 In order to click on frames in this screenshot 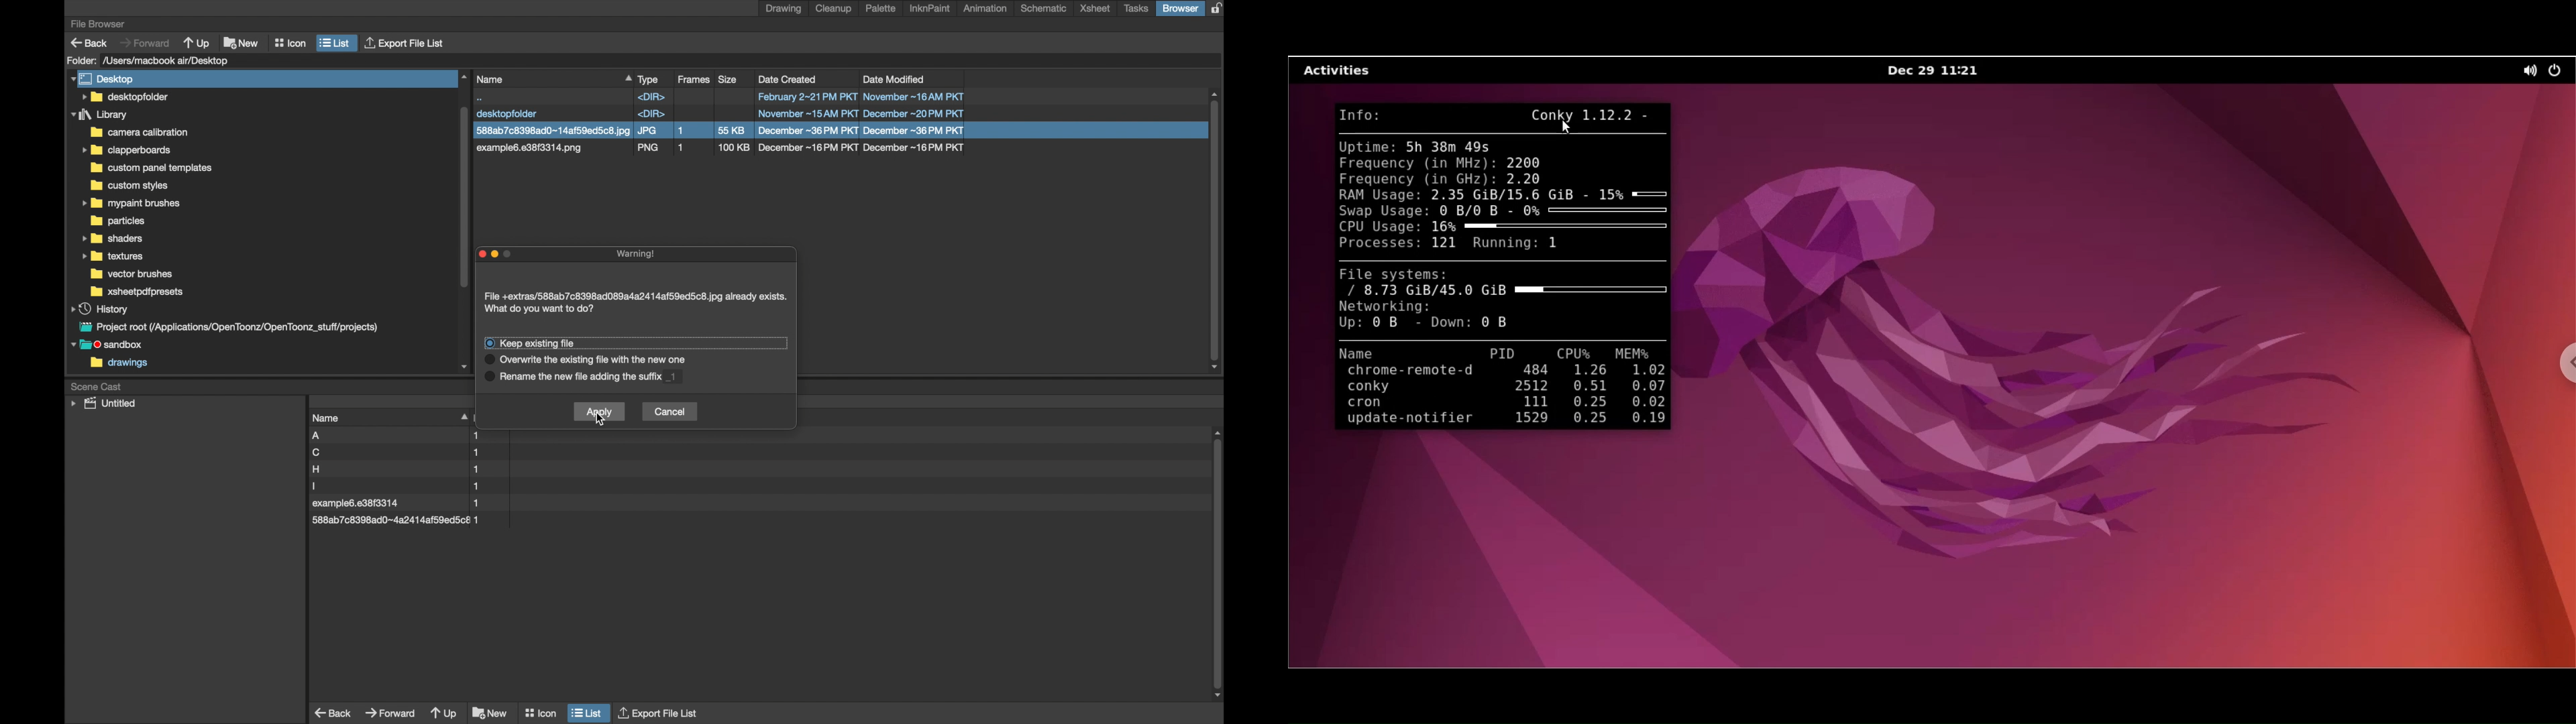, I will do `click(695, 80)`.